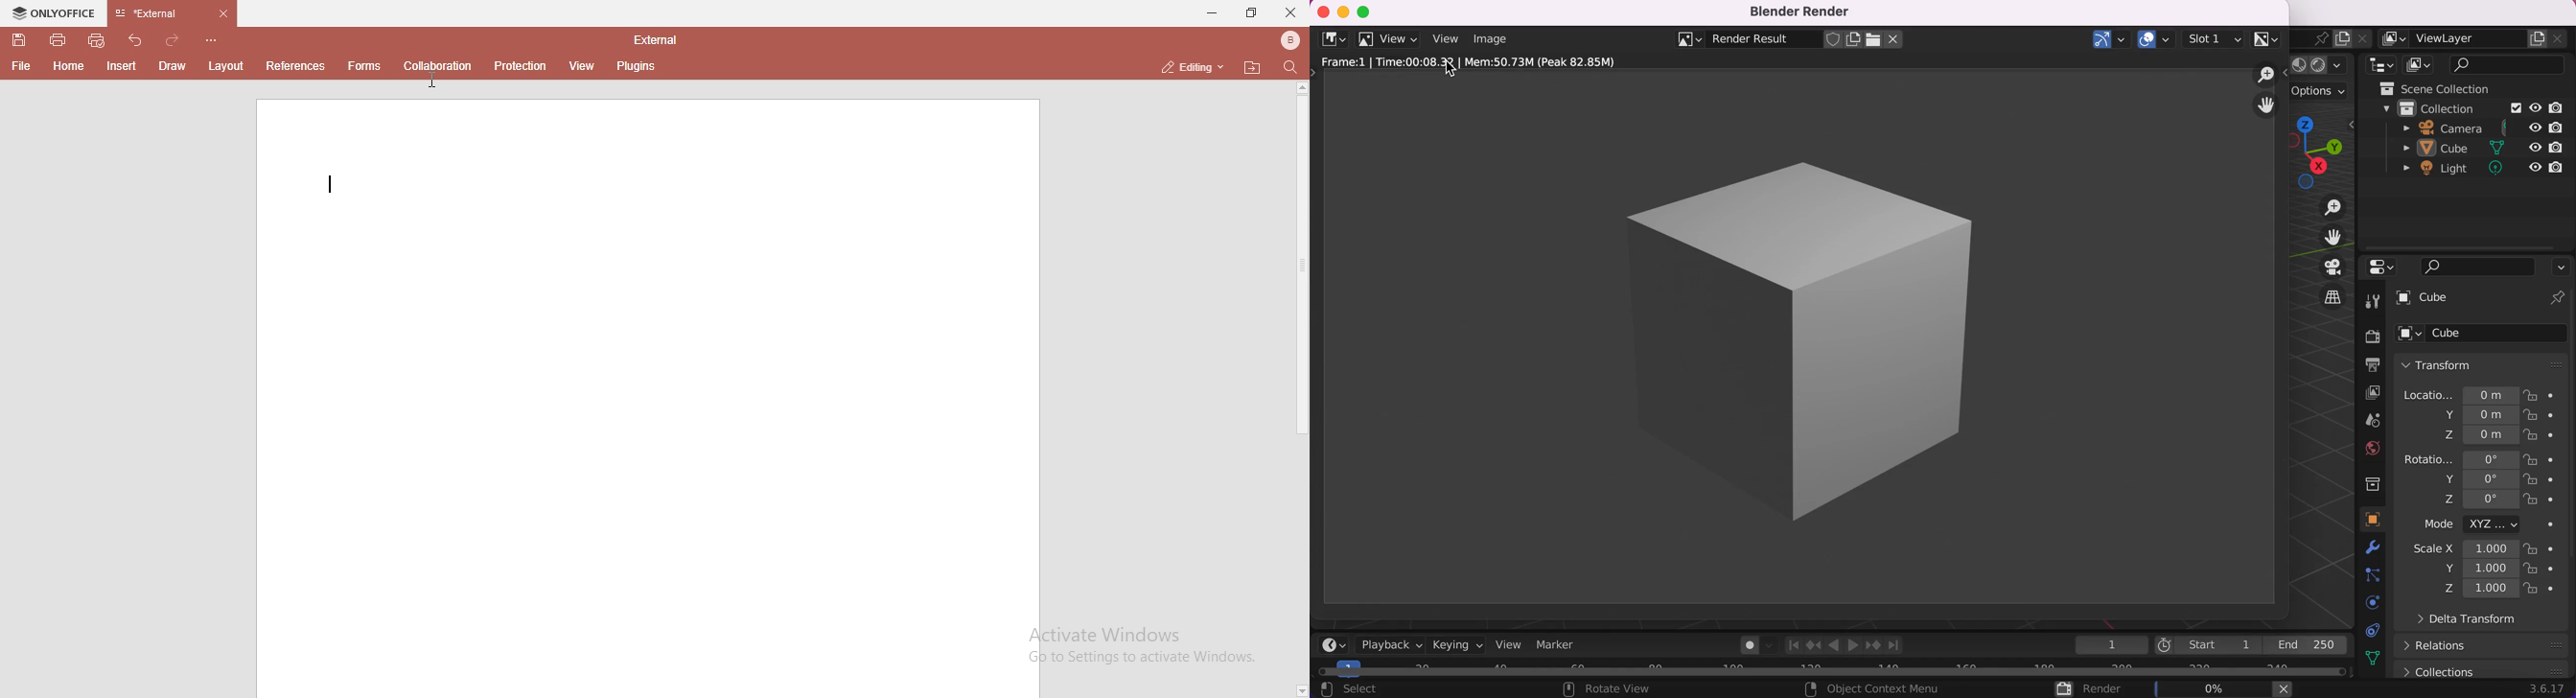 The height and width of the screenshot is (700, 2576). What do you see at coordinates (2459, 458) in the screenshot?
I see `rotatio... 0` at bounding box center [2459, 458].